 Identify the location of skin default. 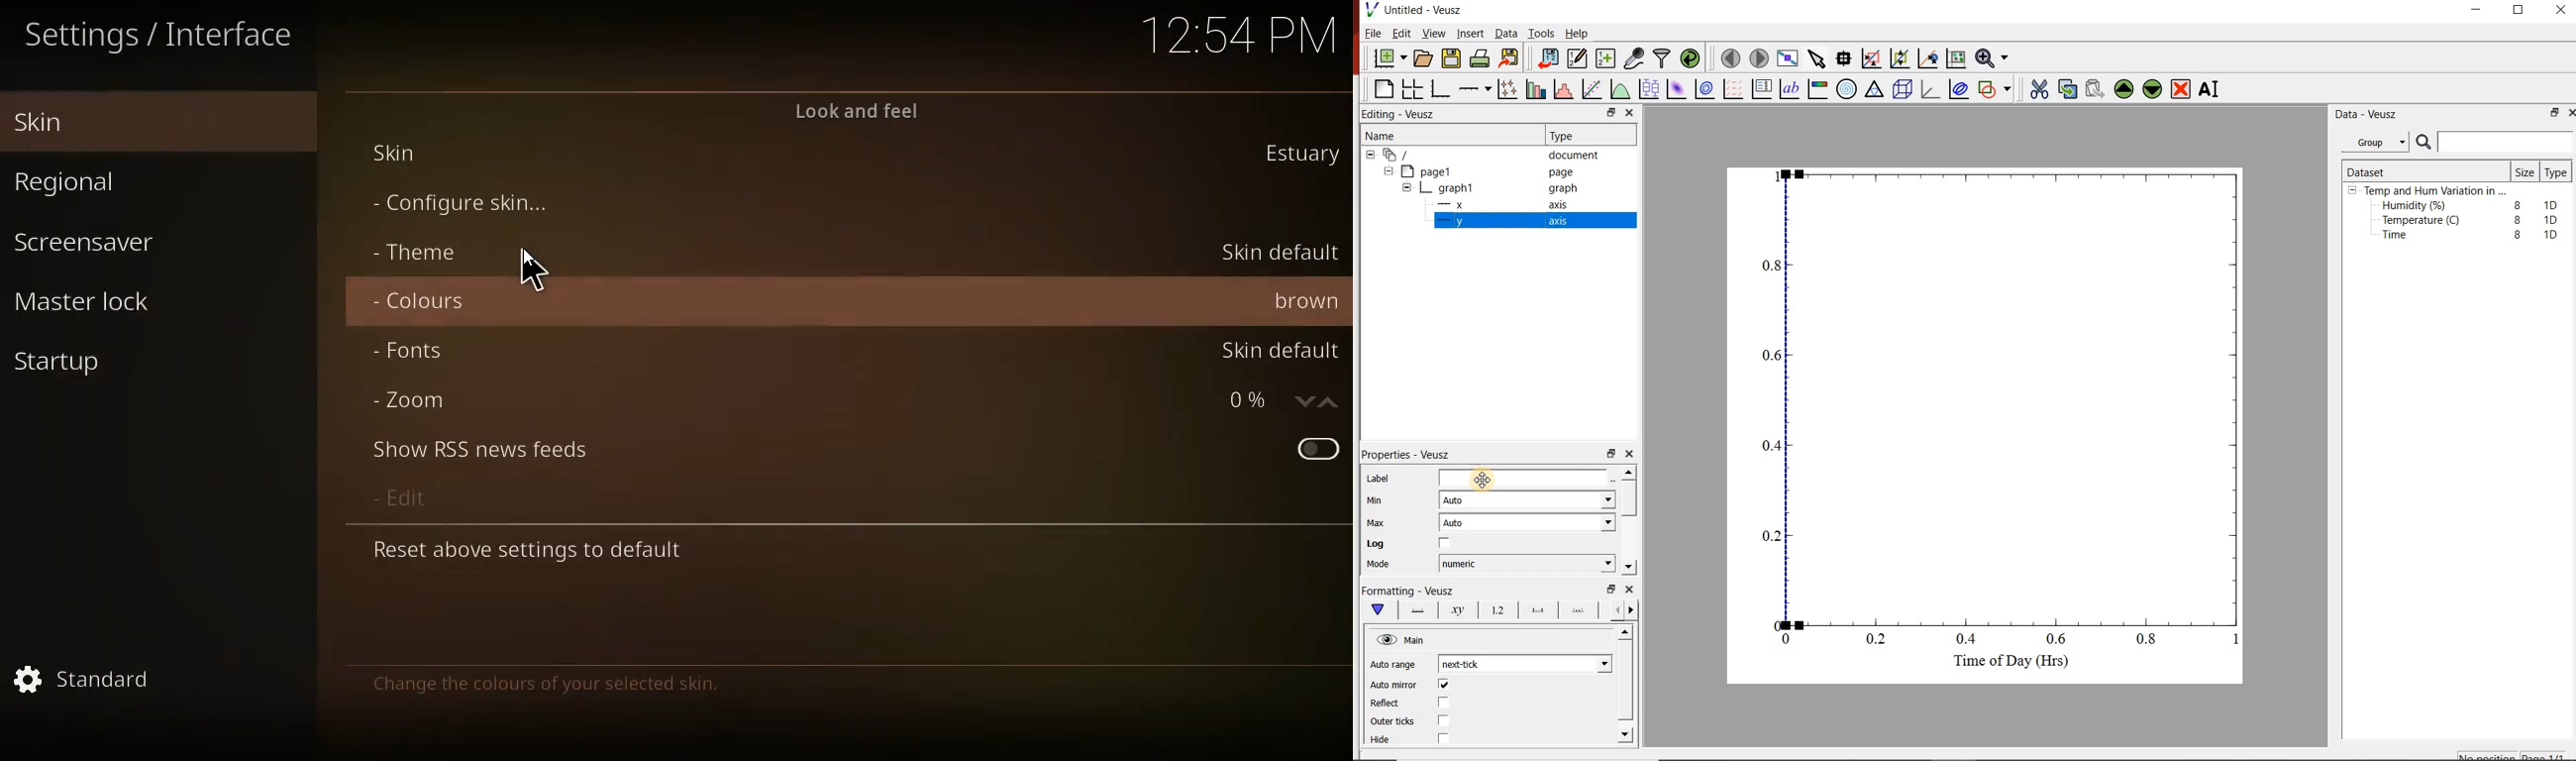
(1277, 254).